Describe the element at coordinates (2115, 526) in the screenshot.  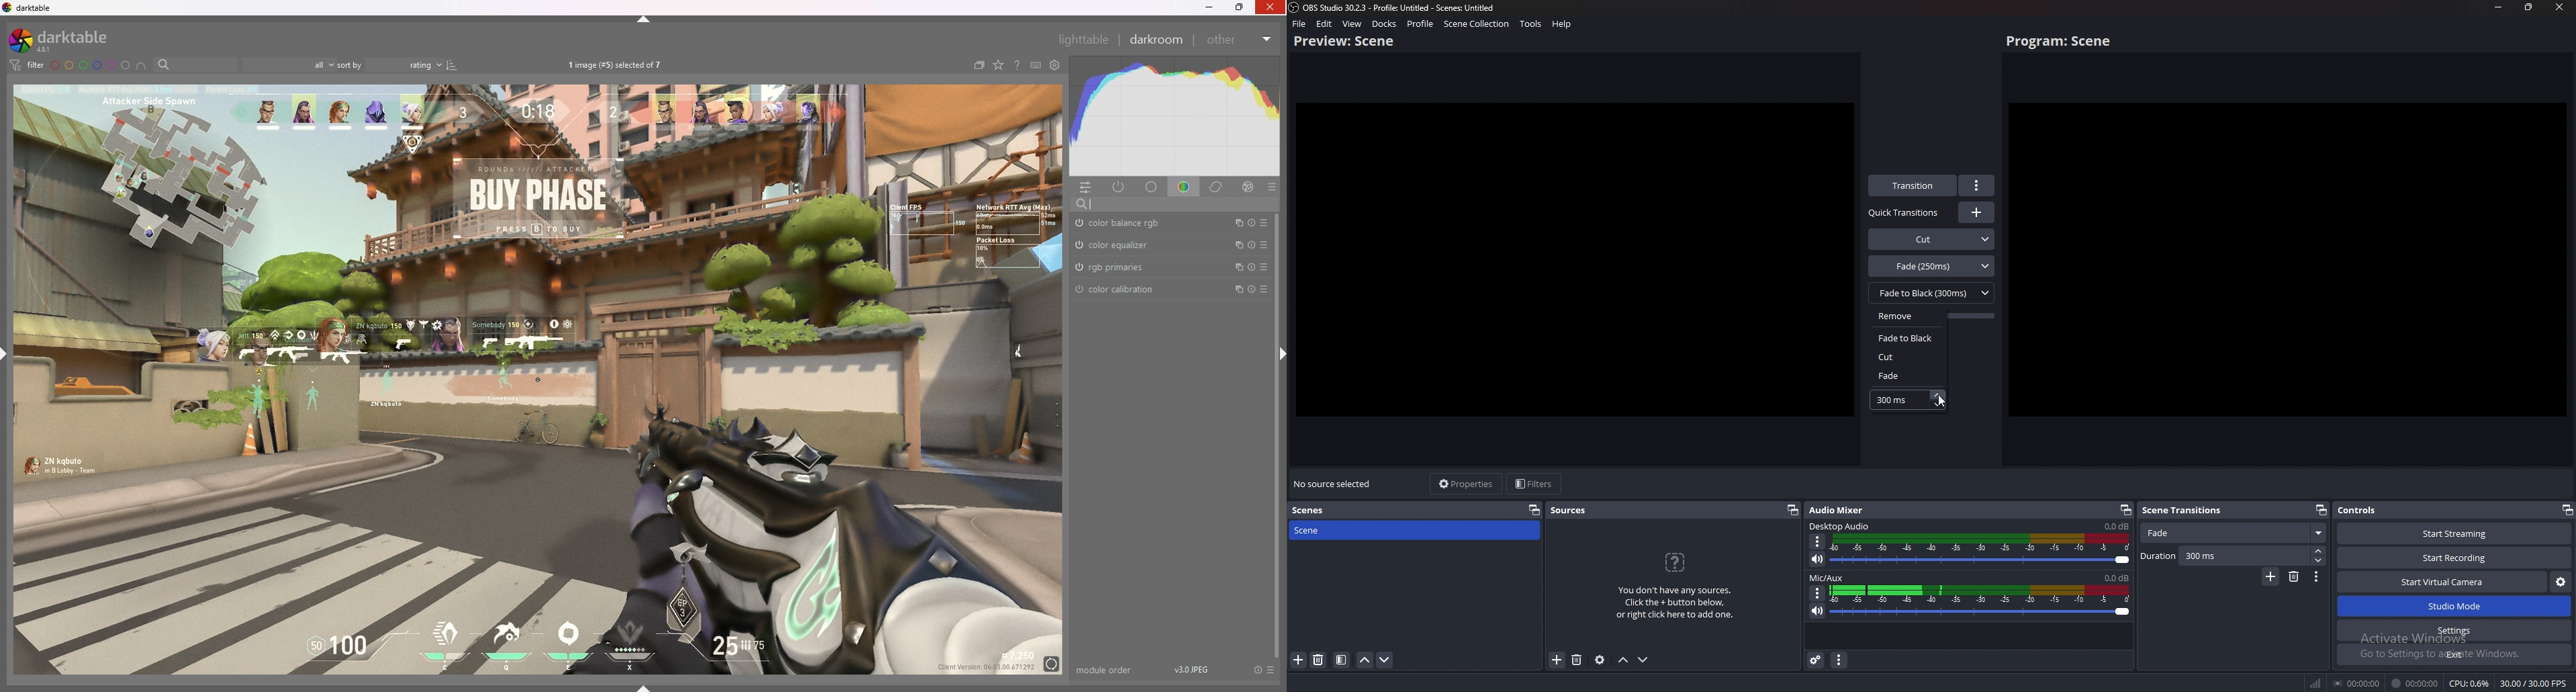
I see `Desktop audio` at that location.